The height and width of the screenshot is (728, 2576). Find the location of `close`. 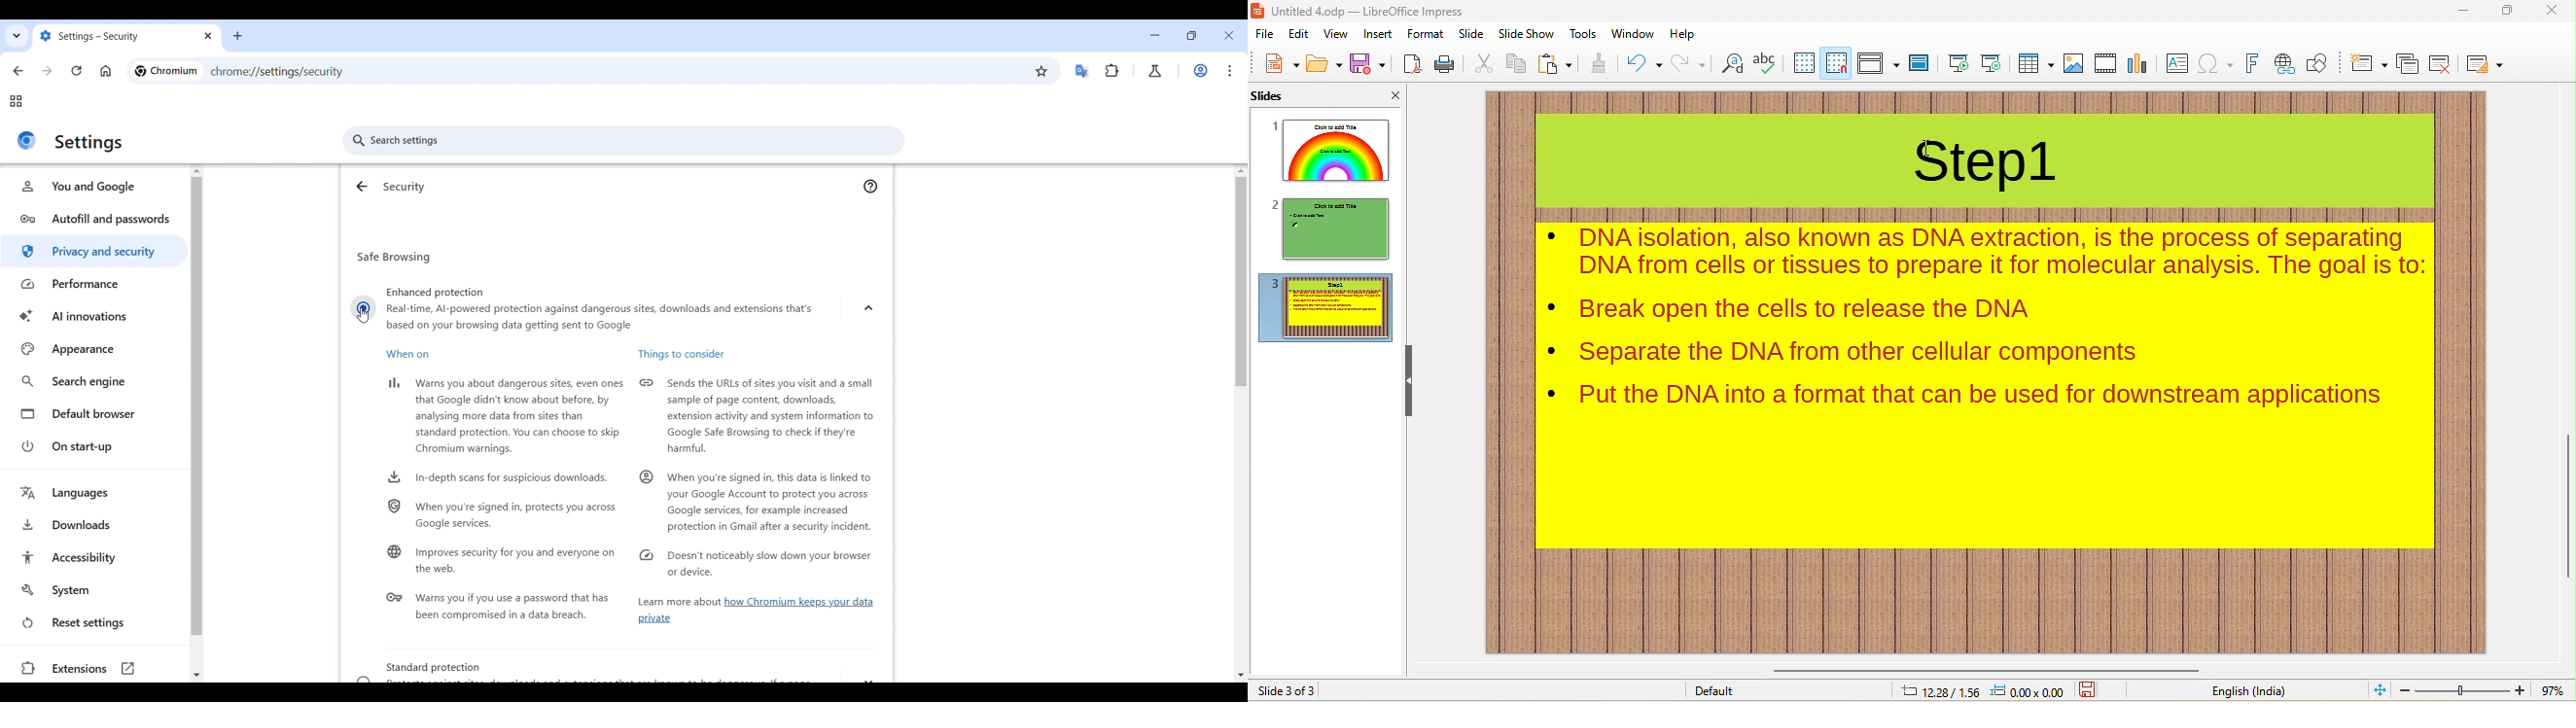

close is located at coordinates (207, 38).